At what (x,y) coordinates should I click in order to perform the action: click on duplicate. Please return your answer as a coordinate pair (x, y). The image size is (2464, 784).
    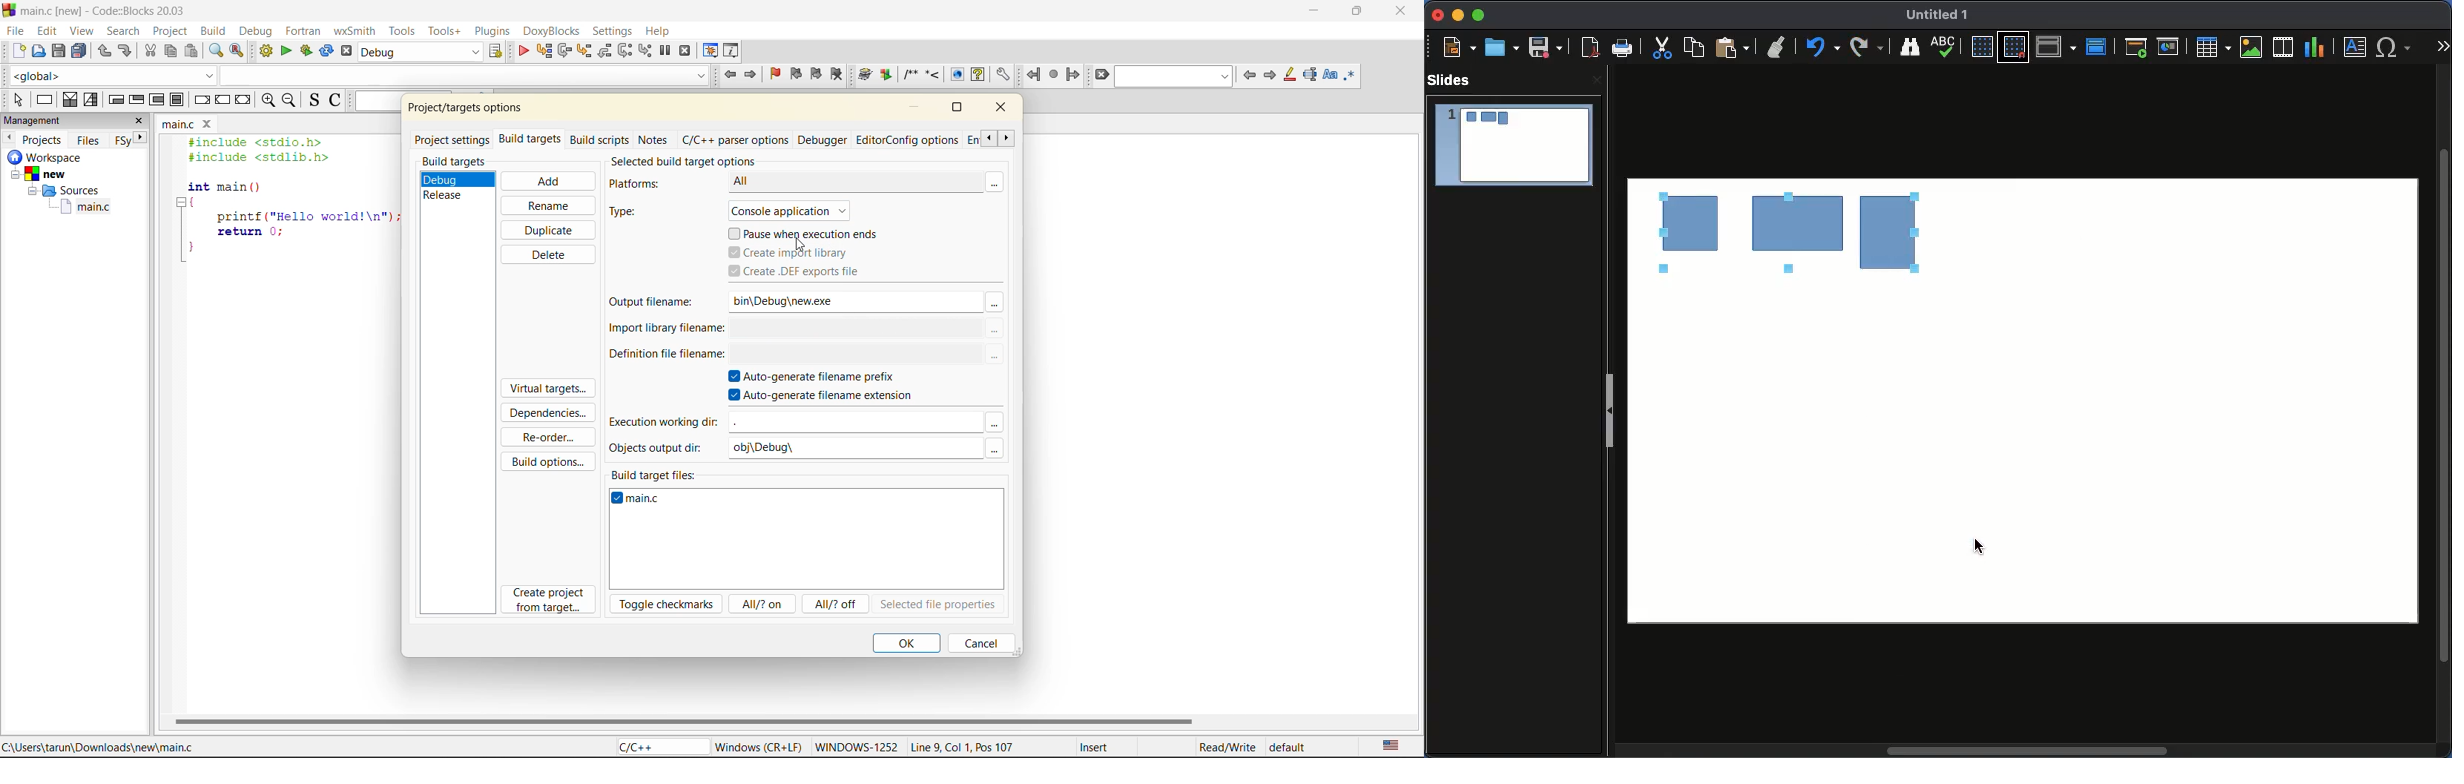
    Looking at the image, I should click on (550, 228).